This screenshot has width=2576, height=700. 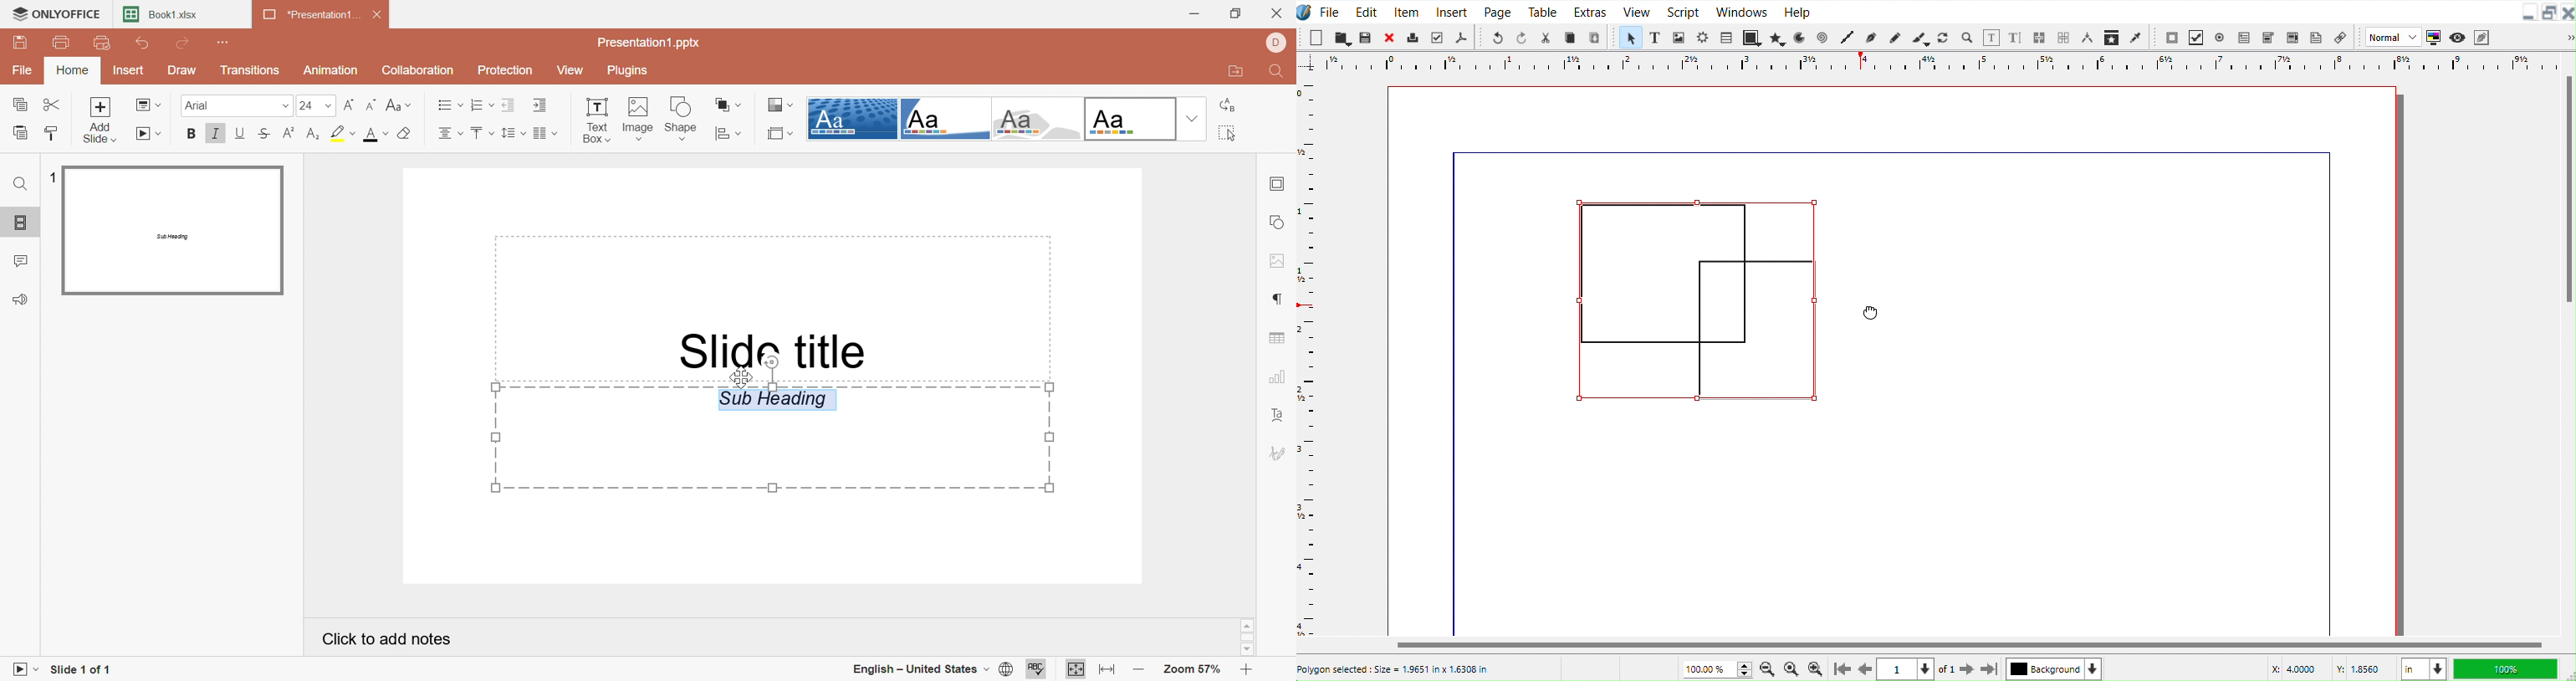 What do you see at coordinates (1458, 398) in the screenshot?
I see `line` at bounding box center [1458, 398].